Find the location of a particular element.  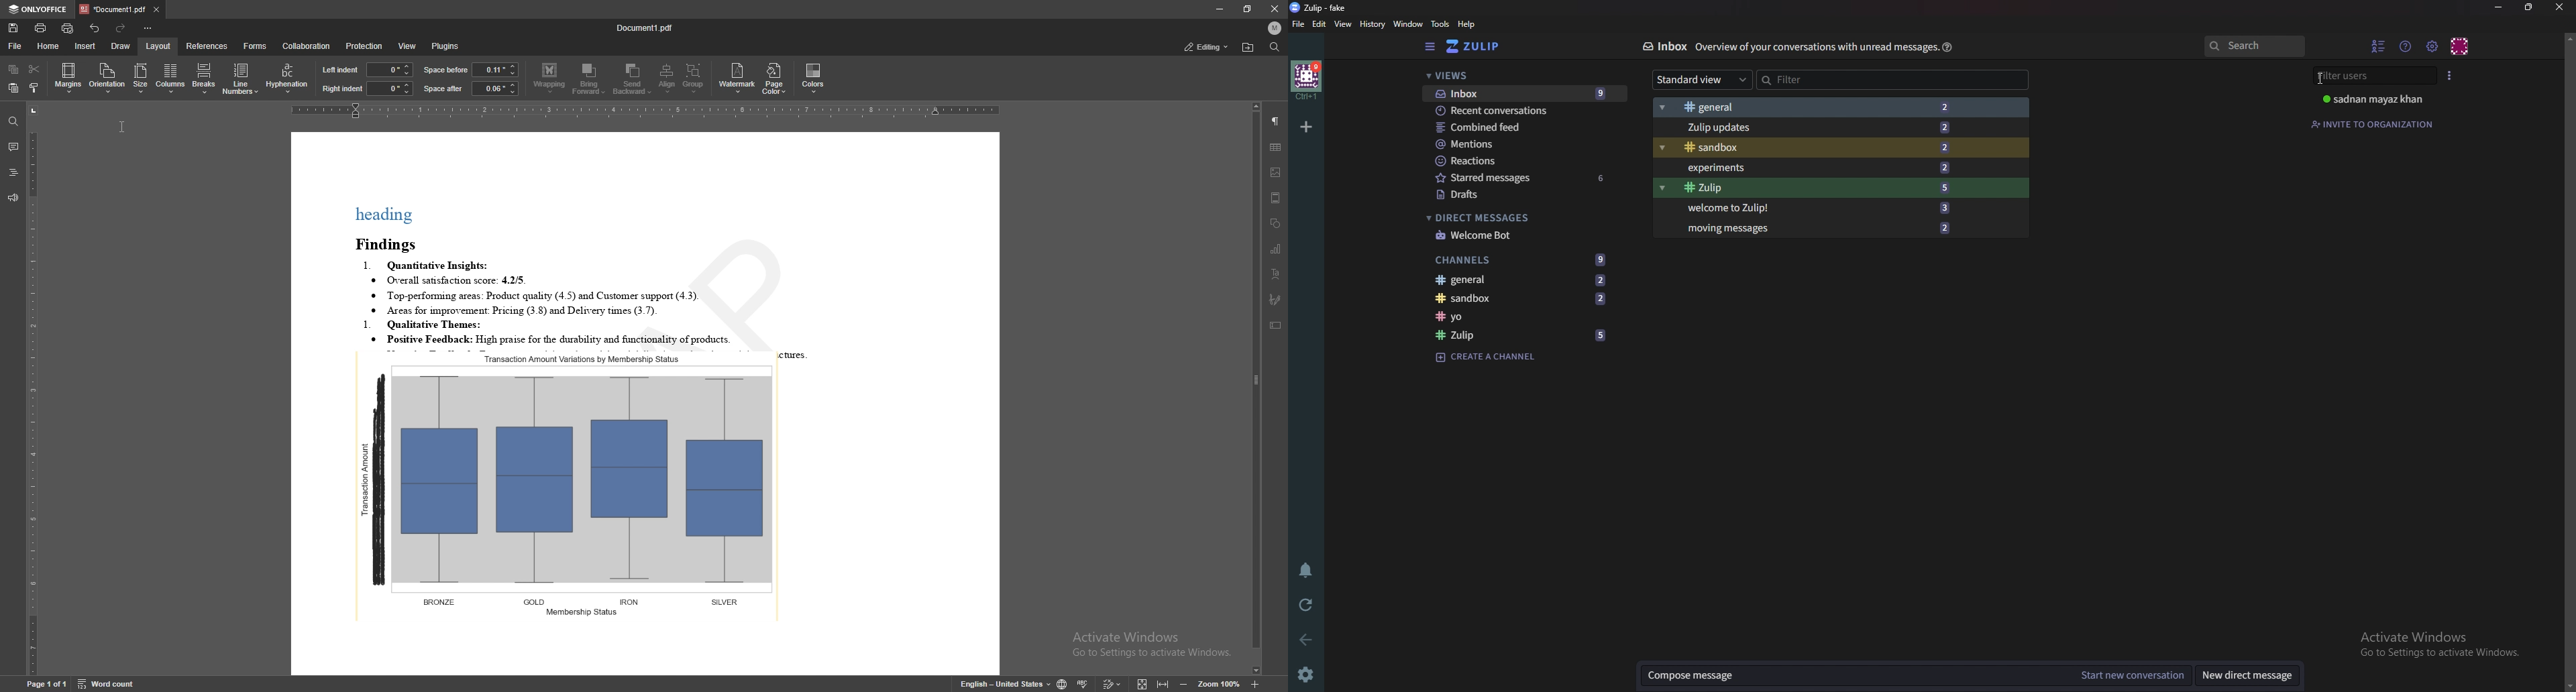

scroll bar is located at coordinates (1256, 389).